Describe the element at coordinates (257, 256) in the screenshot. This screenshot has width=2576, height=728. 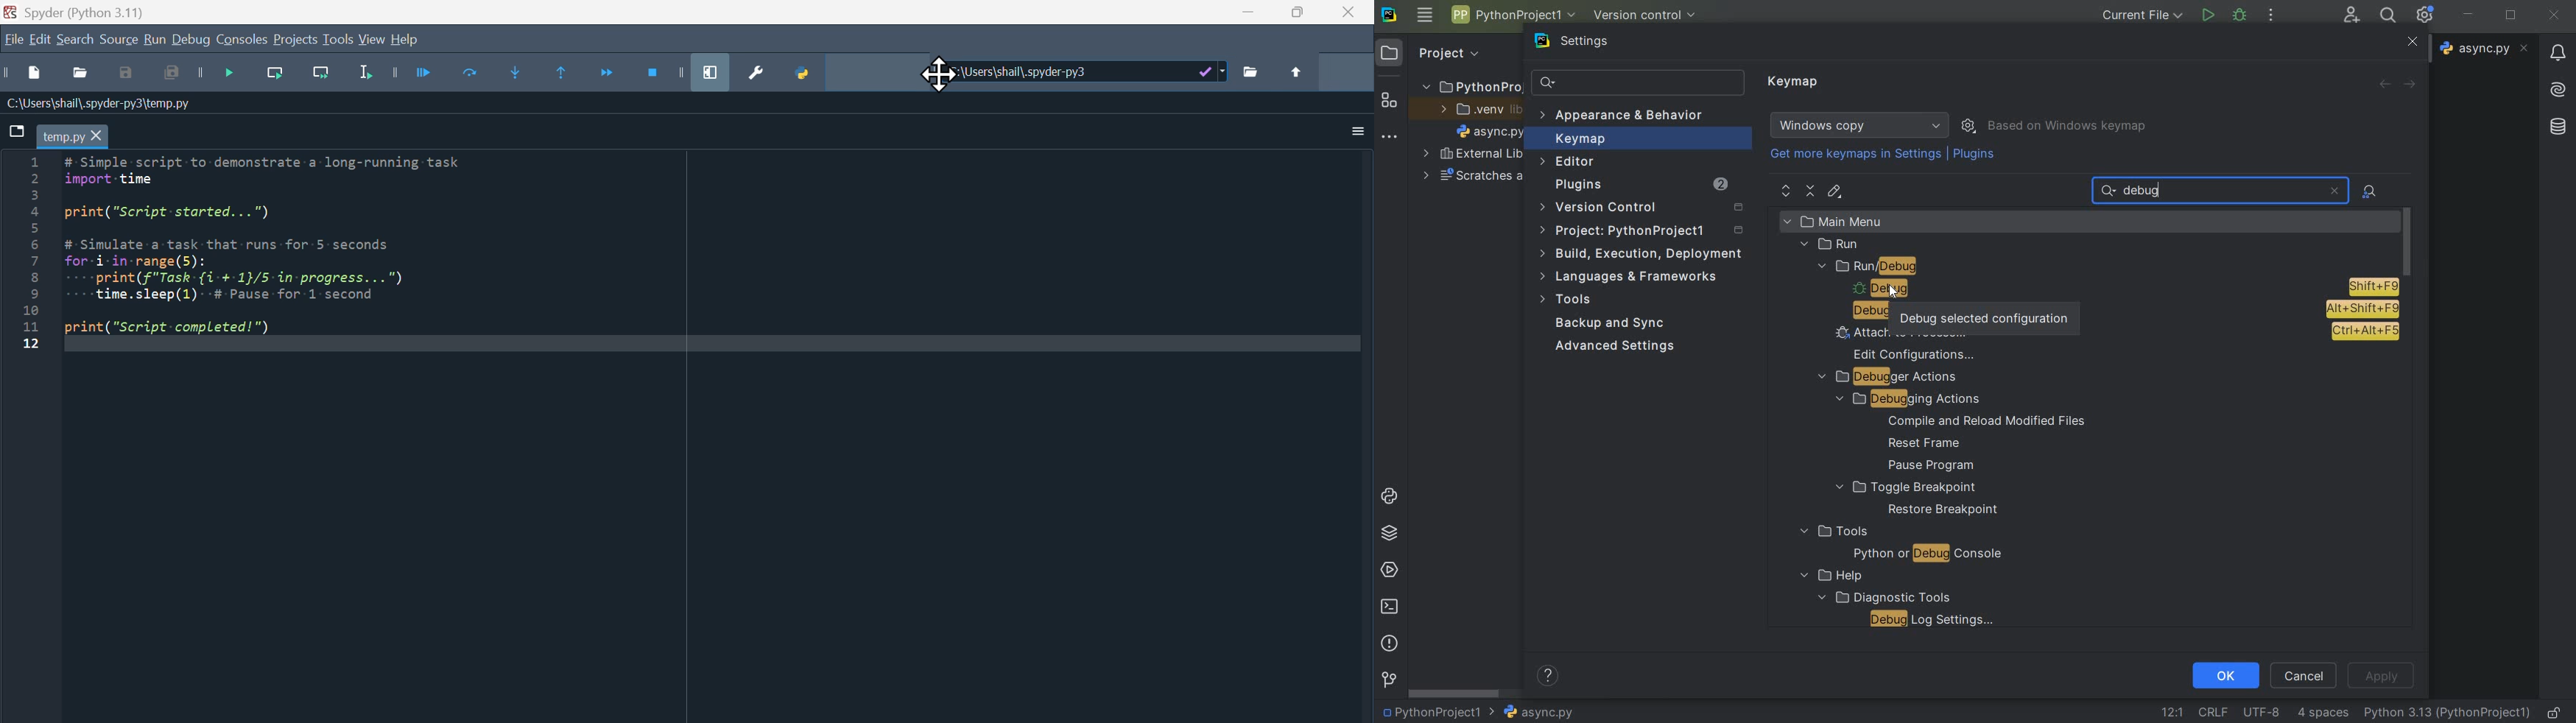
I see `Python code` at that location.